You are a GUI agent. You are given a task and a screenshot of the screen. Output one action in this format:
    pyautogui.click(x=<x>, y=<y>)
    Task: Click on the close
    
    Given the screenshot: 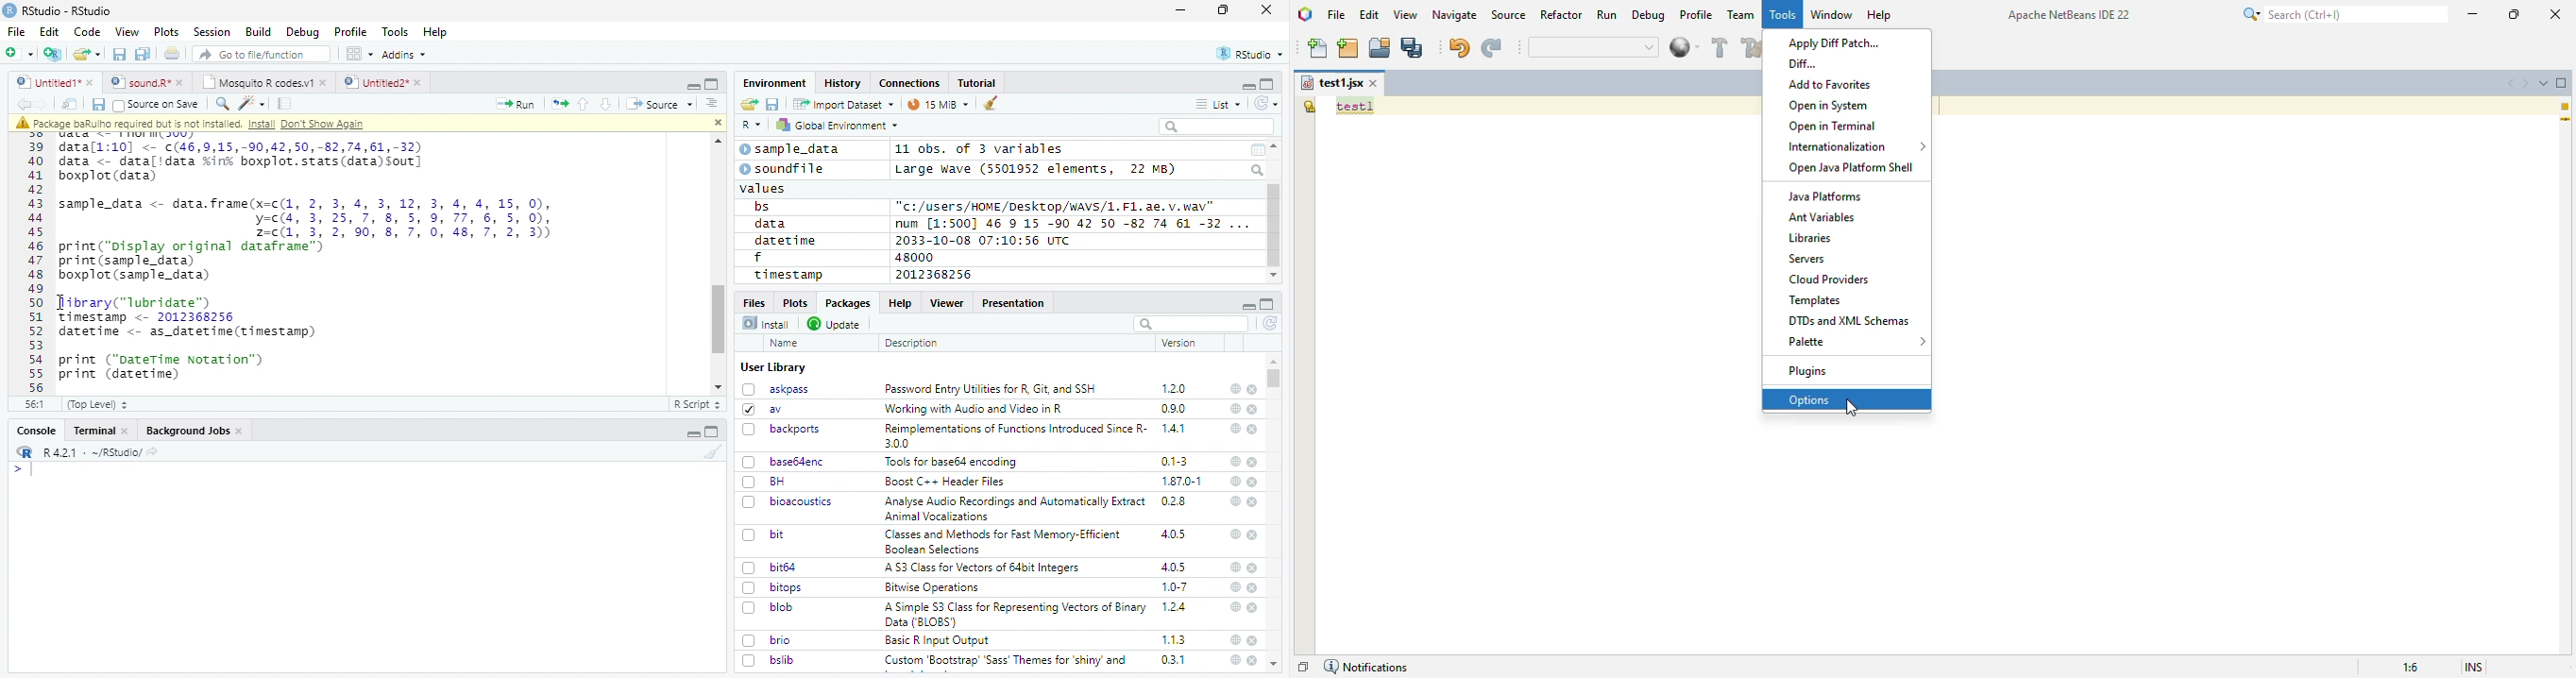 What is the action you would take?
    pyautogui.click(x=1253, y=410)
    